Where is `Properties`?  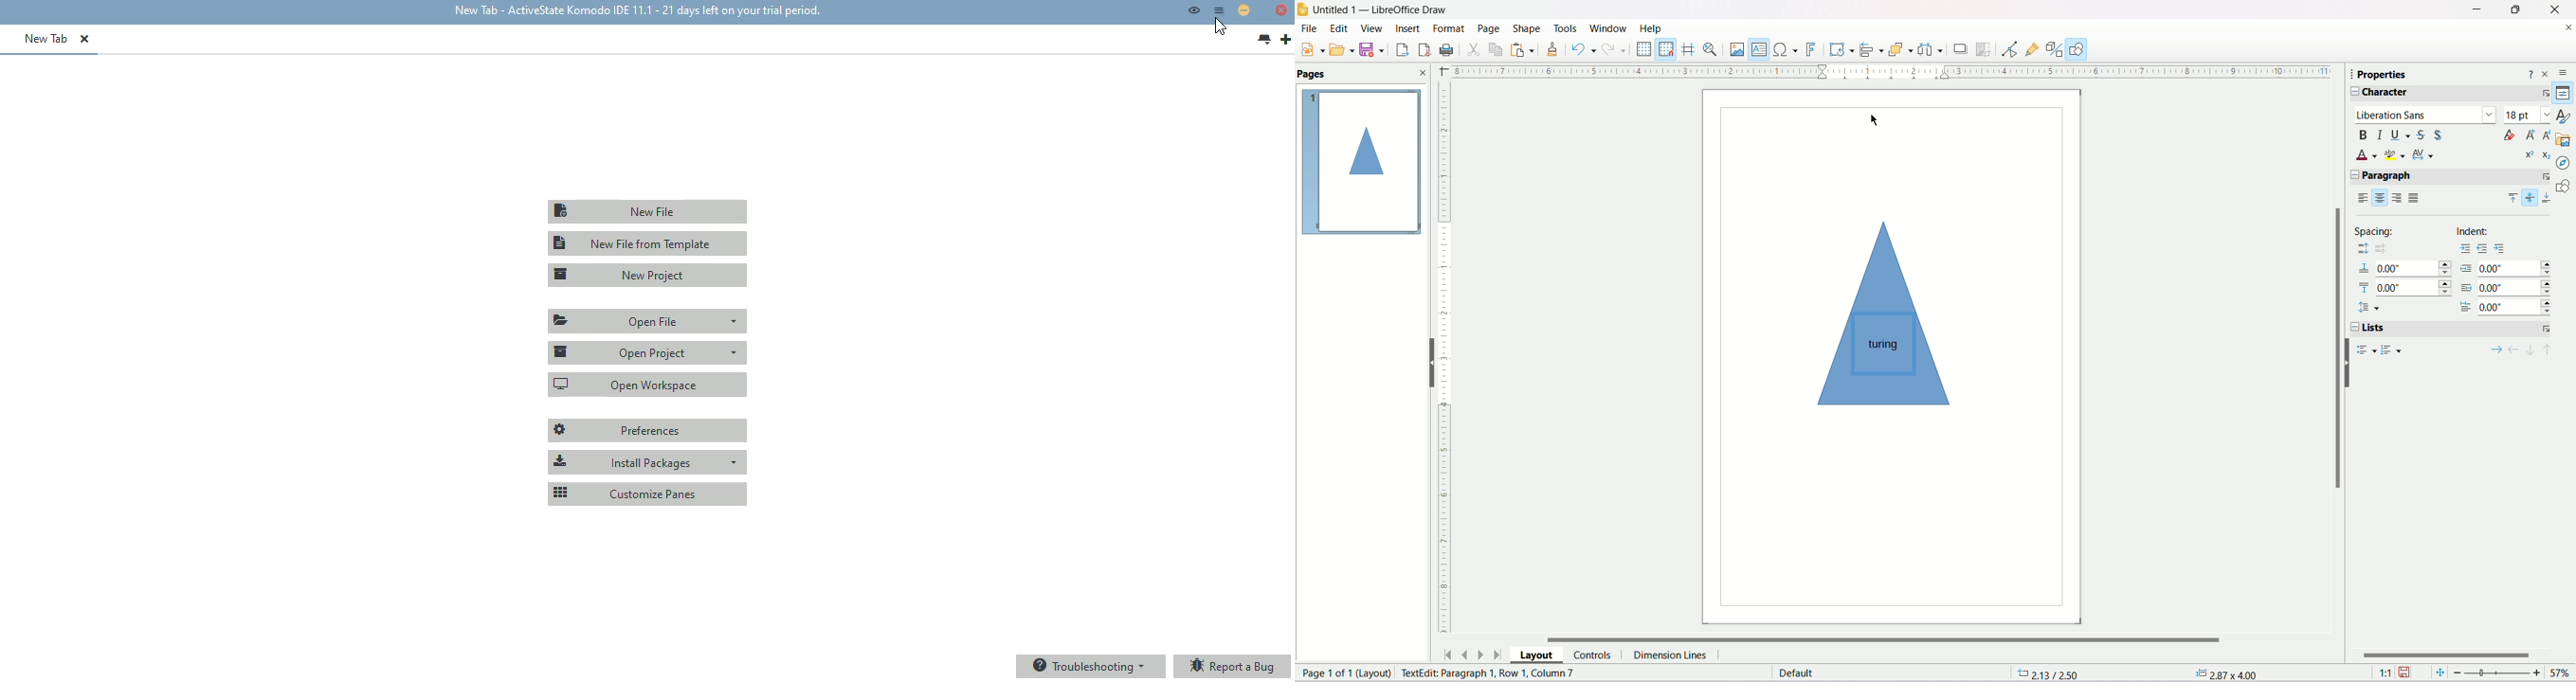
Properties is located at coordinates (2565, 93).